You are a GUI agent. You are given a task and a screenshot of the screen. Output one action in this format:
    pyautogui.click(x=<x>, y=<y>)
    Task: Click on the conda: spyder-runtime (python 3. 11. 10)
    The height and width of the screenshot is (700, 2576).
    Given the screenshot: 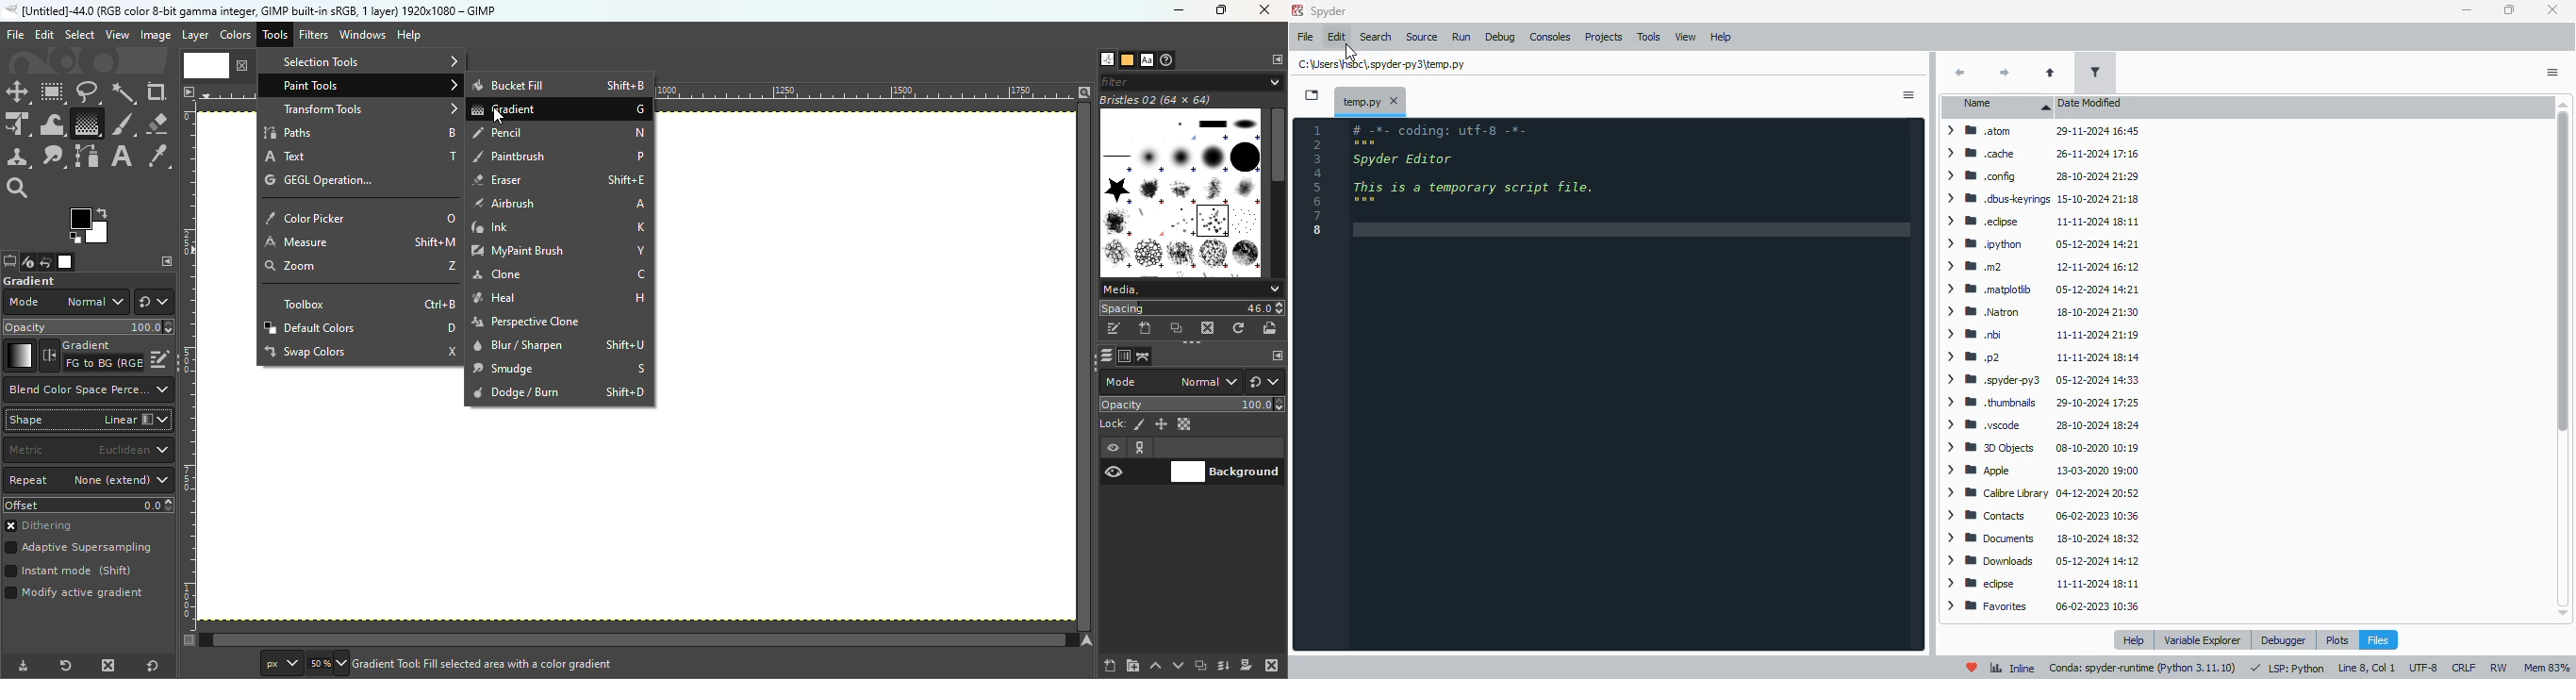 What is the action you would take?
    pyautogui.click(x=2142, y=668)
    